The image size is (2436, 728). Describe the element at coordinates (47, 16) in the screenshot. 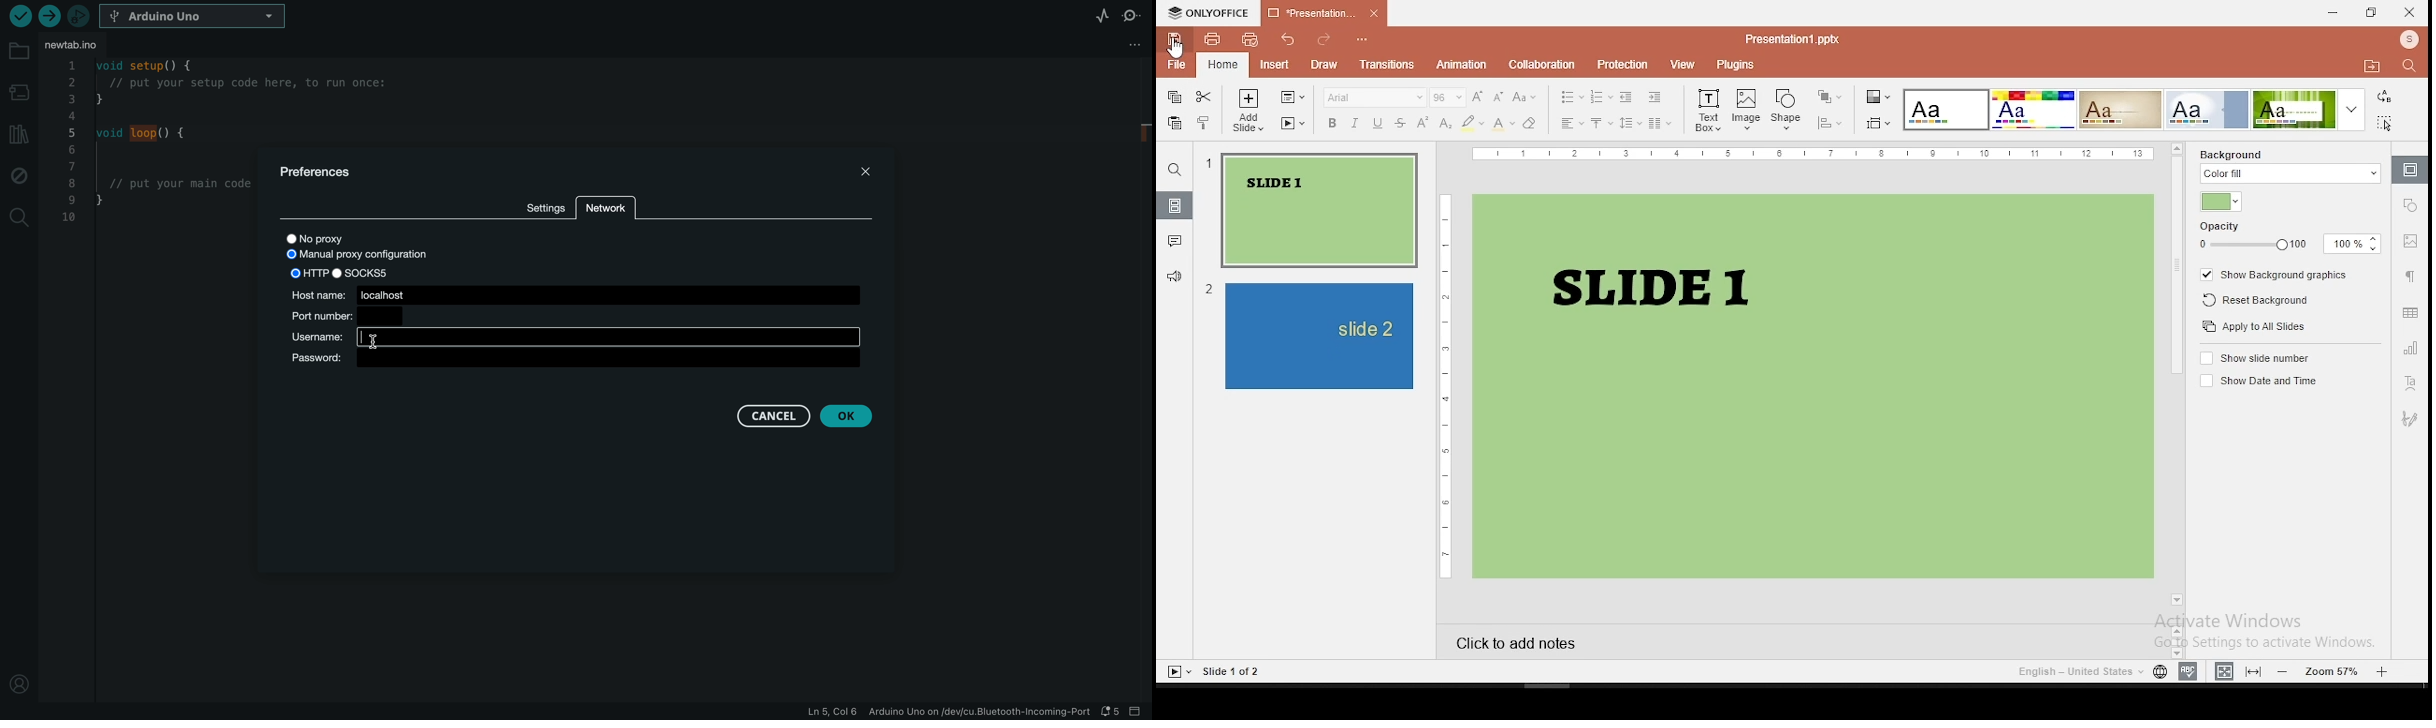

I see `upload` at that location.